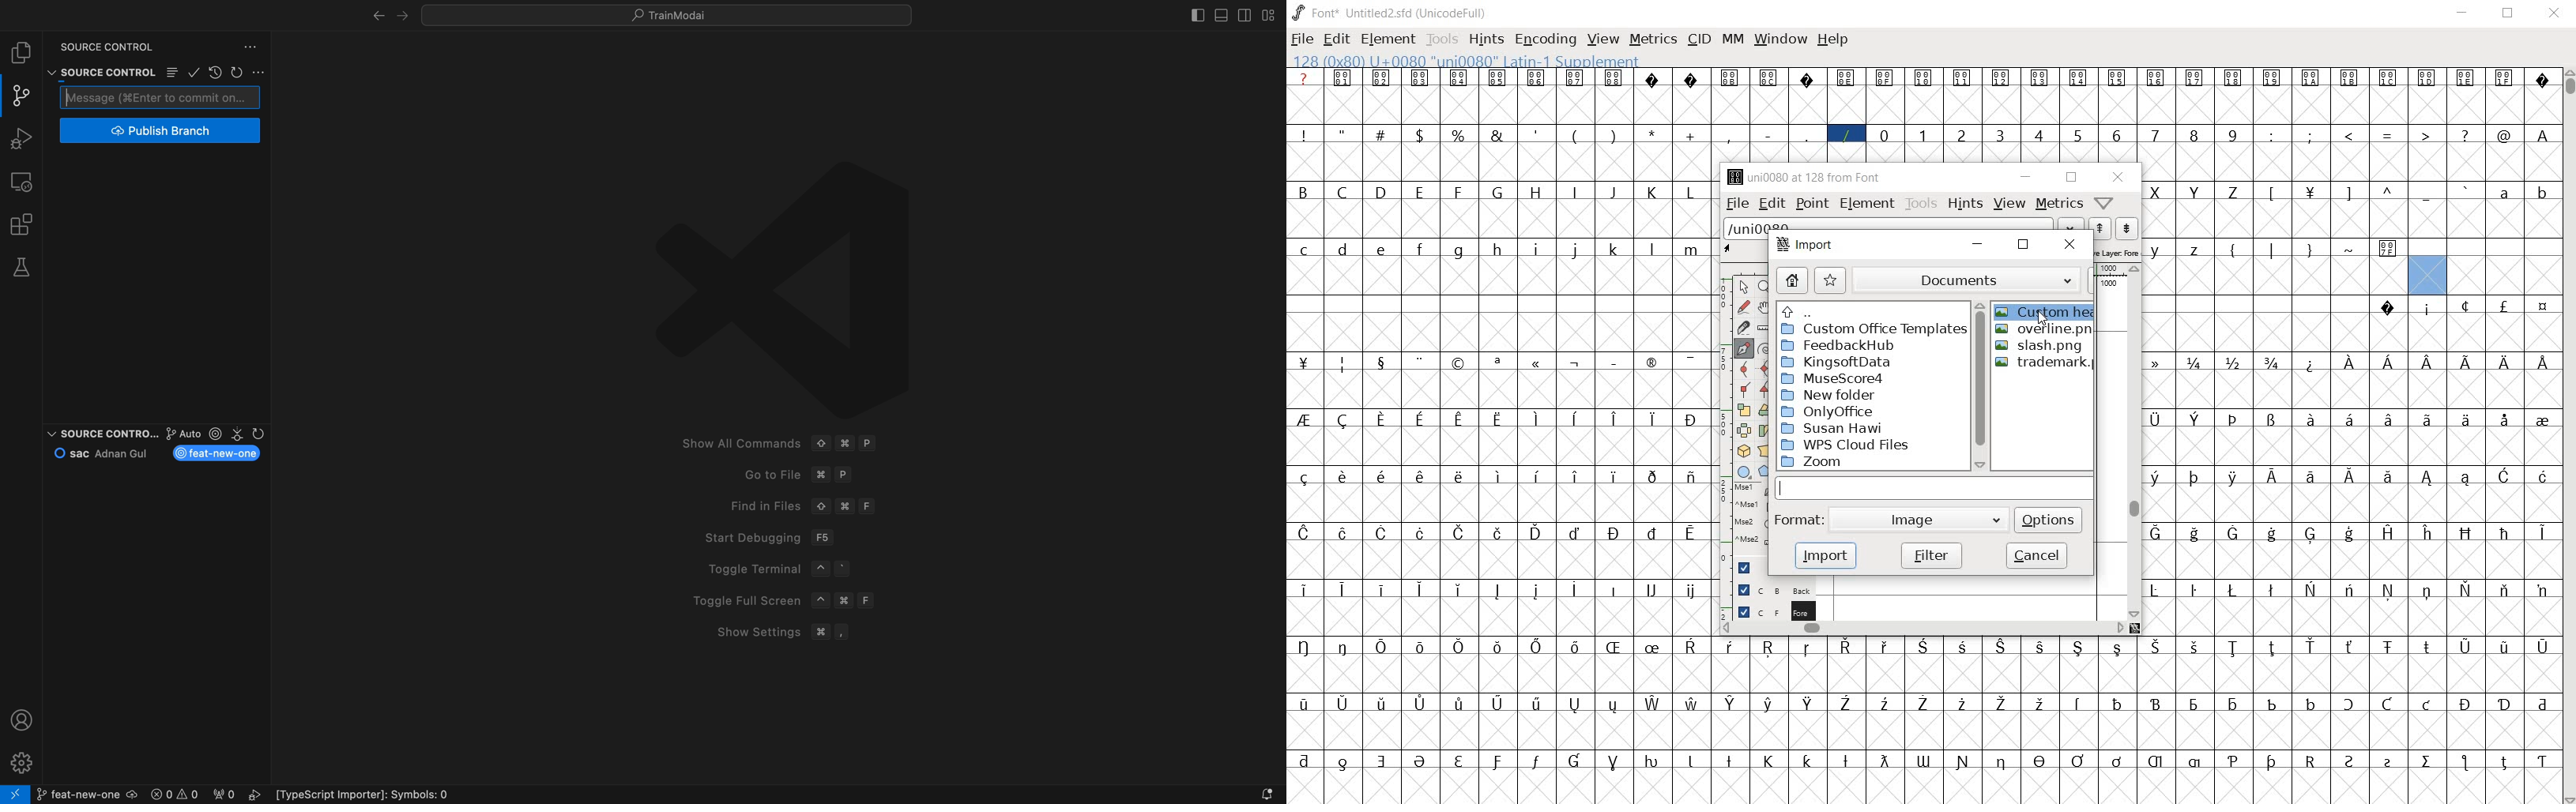  What do you see at coordinates (1653, 38) in the screenshot?
I see `METRICS` at bounding box center [1653, 38].